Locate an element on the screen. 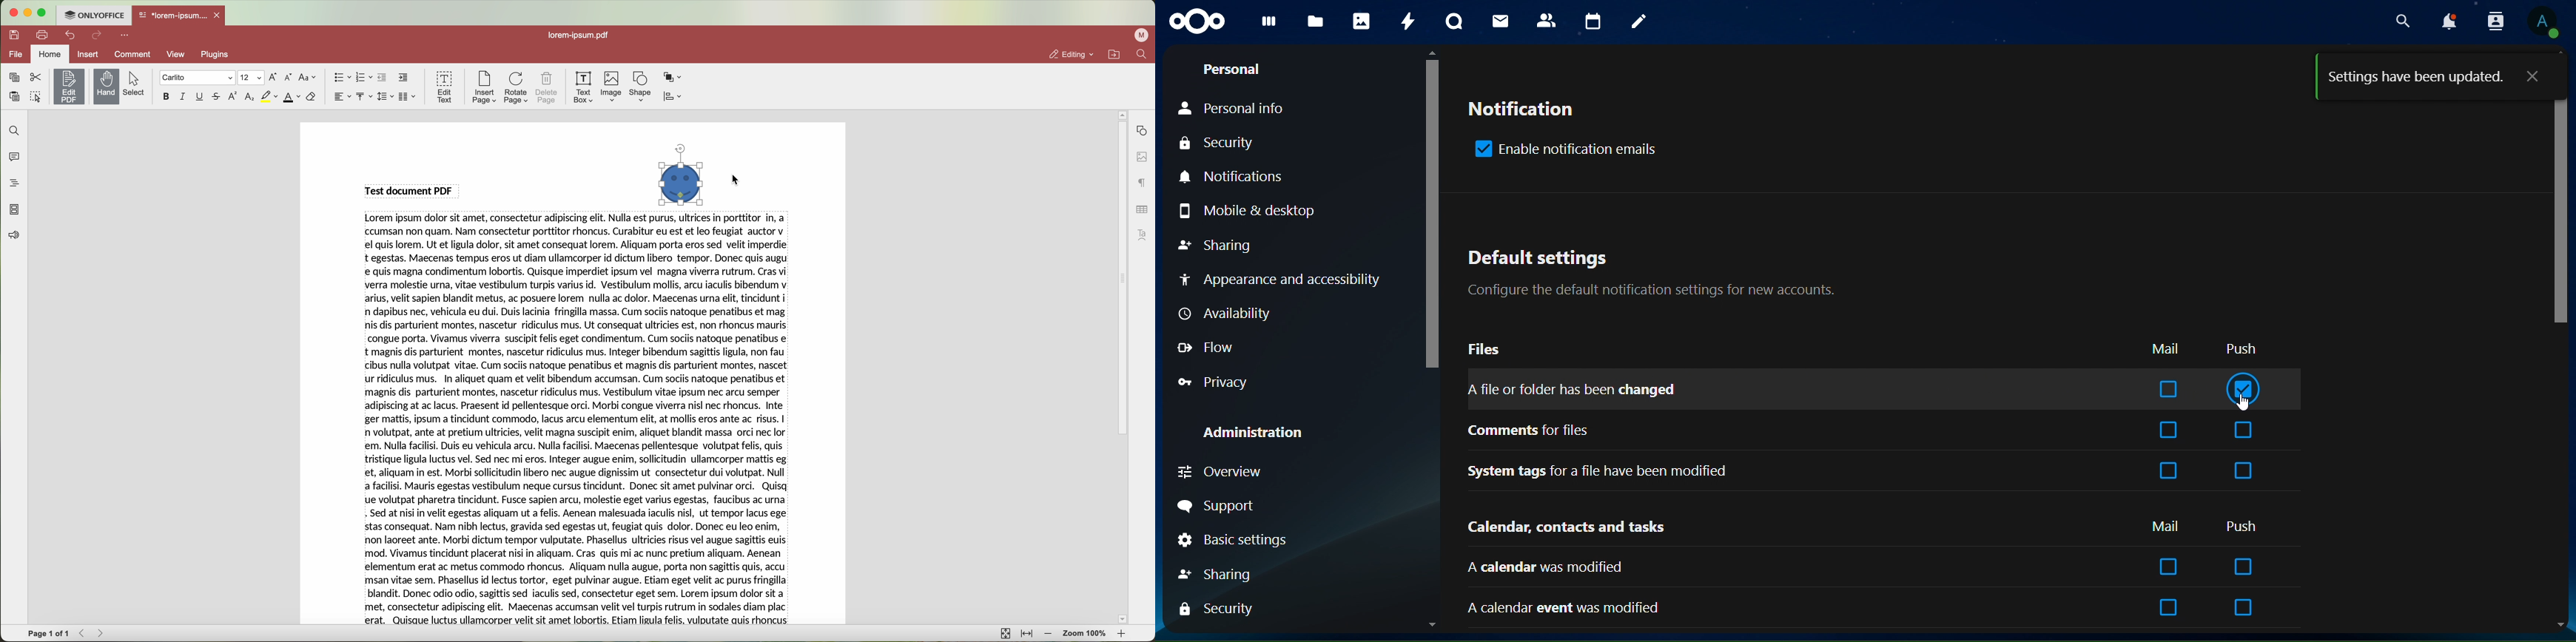 This screenshot has width=2576, height=644. push is located at coordinates (2247, 349).